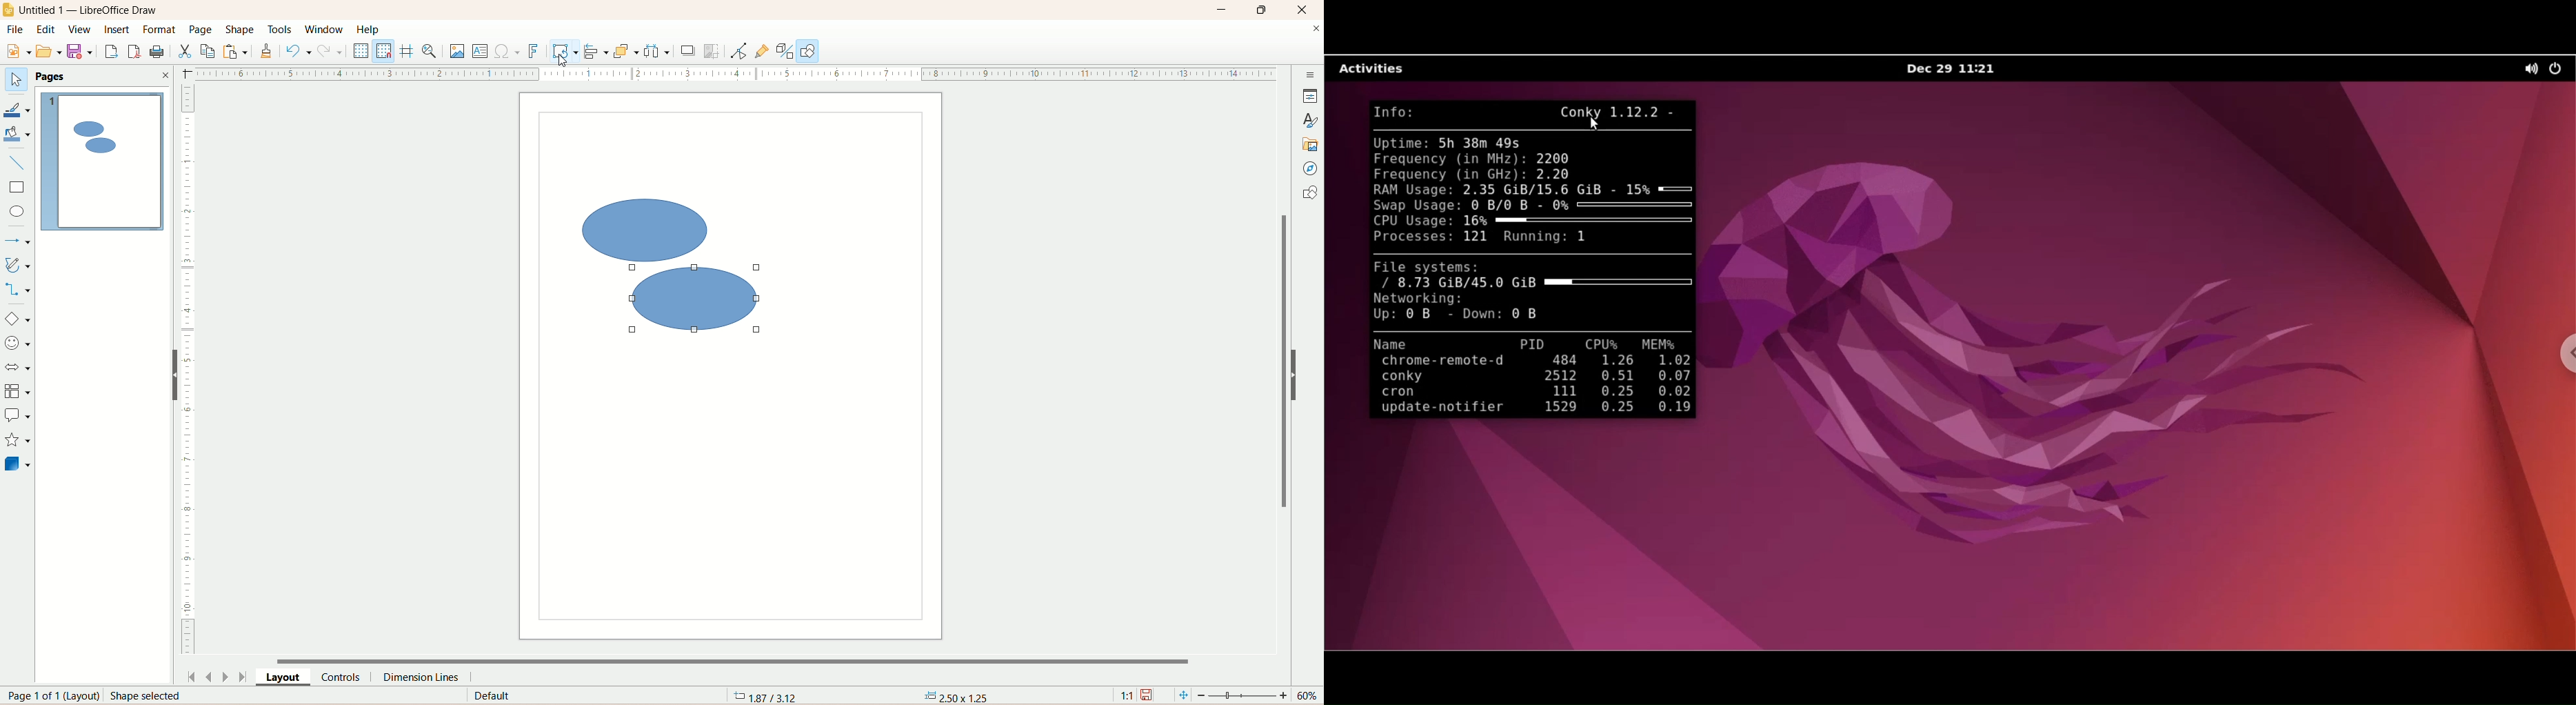  What do you see at coordinates (533, 52) in the screenshot?
I see `fontwork text` at bounding box center [533, 52].